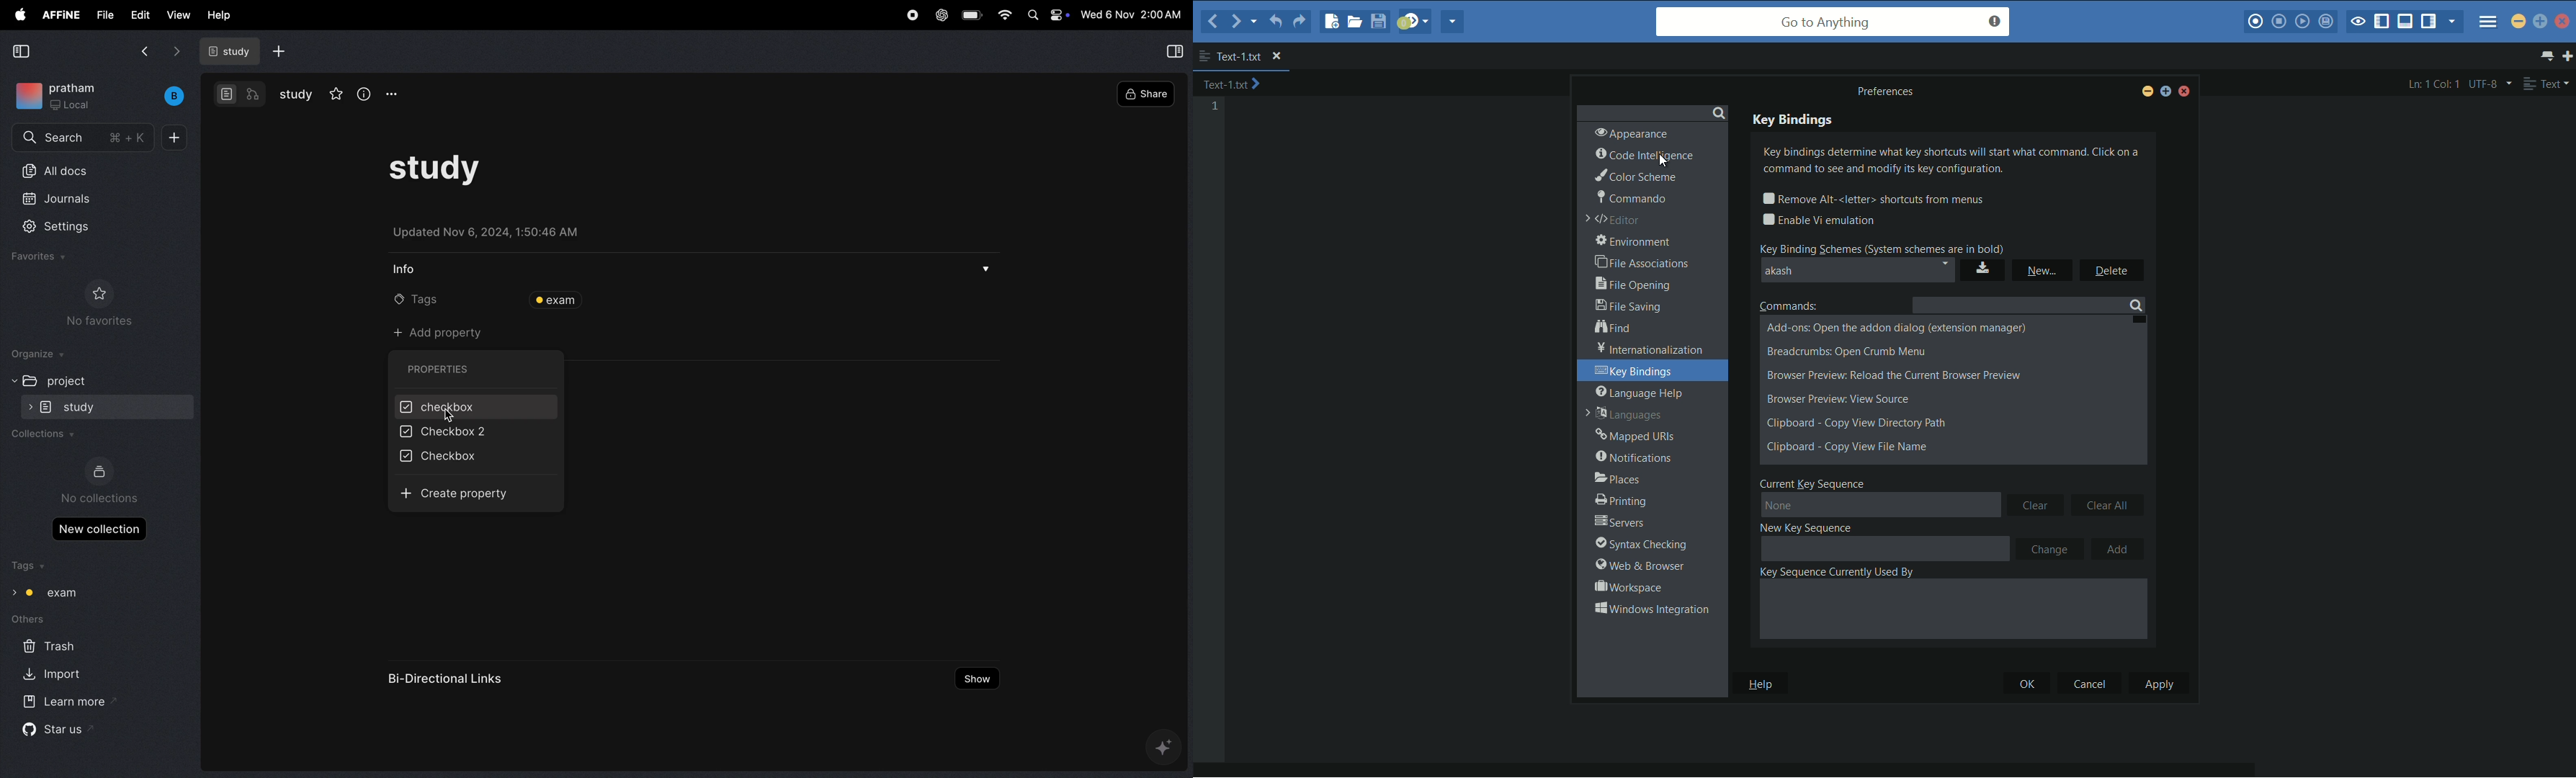 The height and width of the screenshot is (784, 2576). Describe the element at coordinates (1884, 548) in the screenshot. I see `new key sequence display` at that location.